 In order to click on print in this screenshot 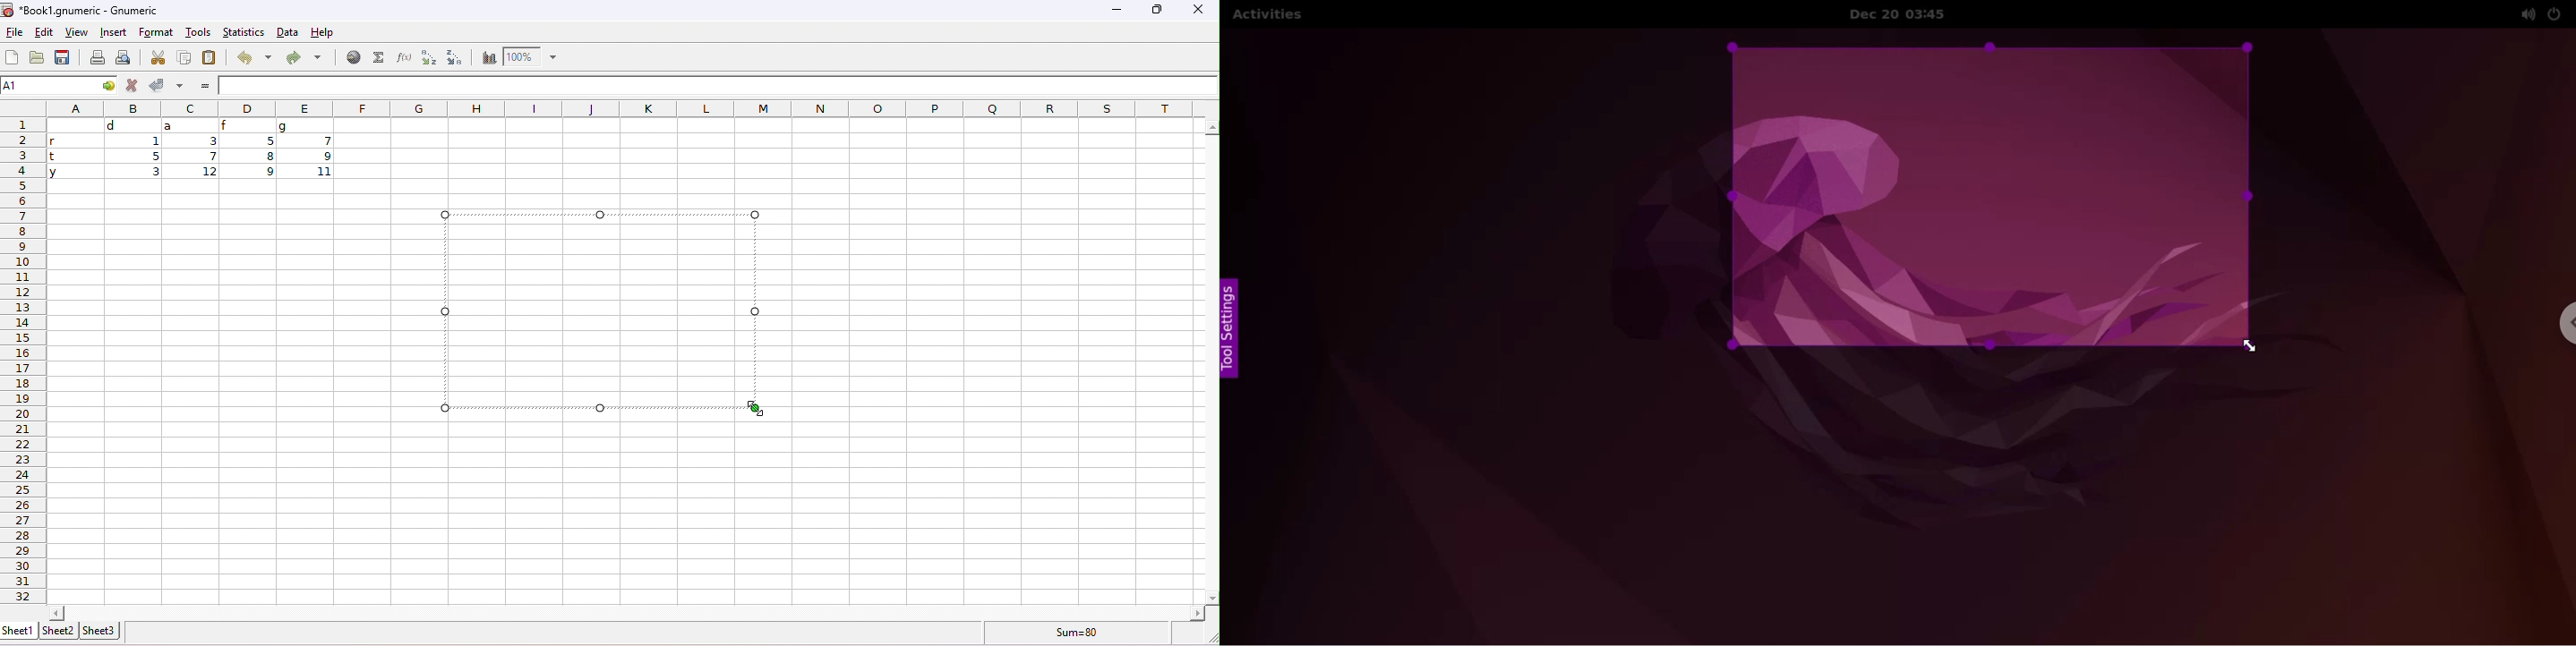, I will do `click(97, 57)`.